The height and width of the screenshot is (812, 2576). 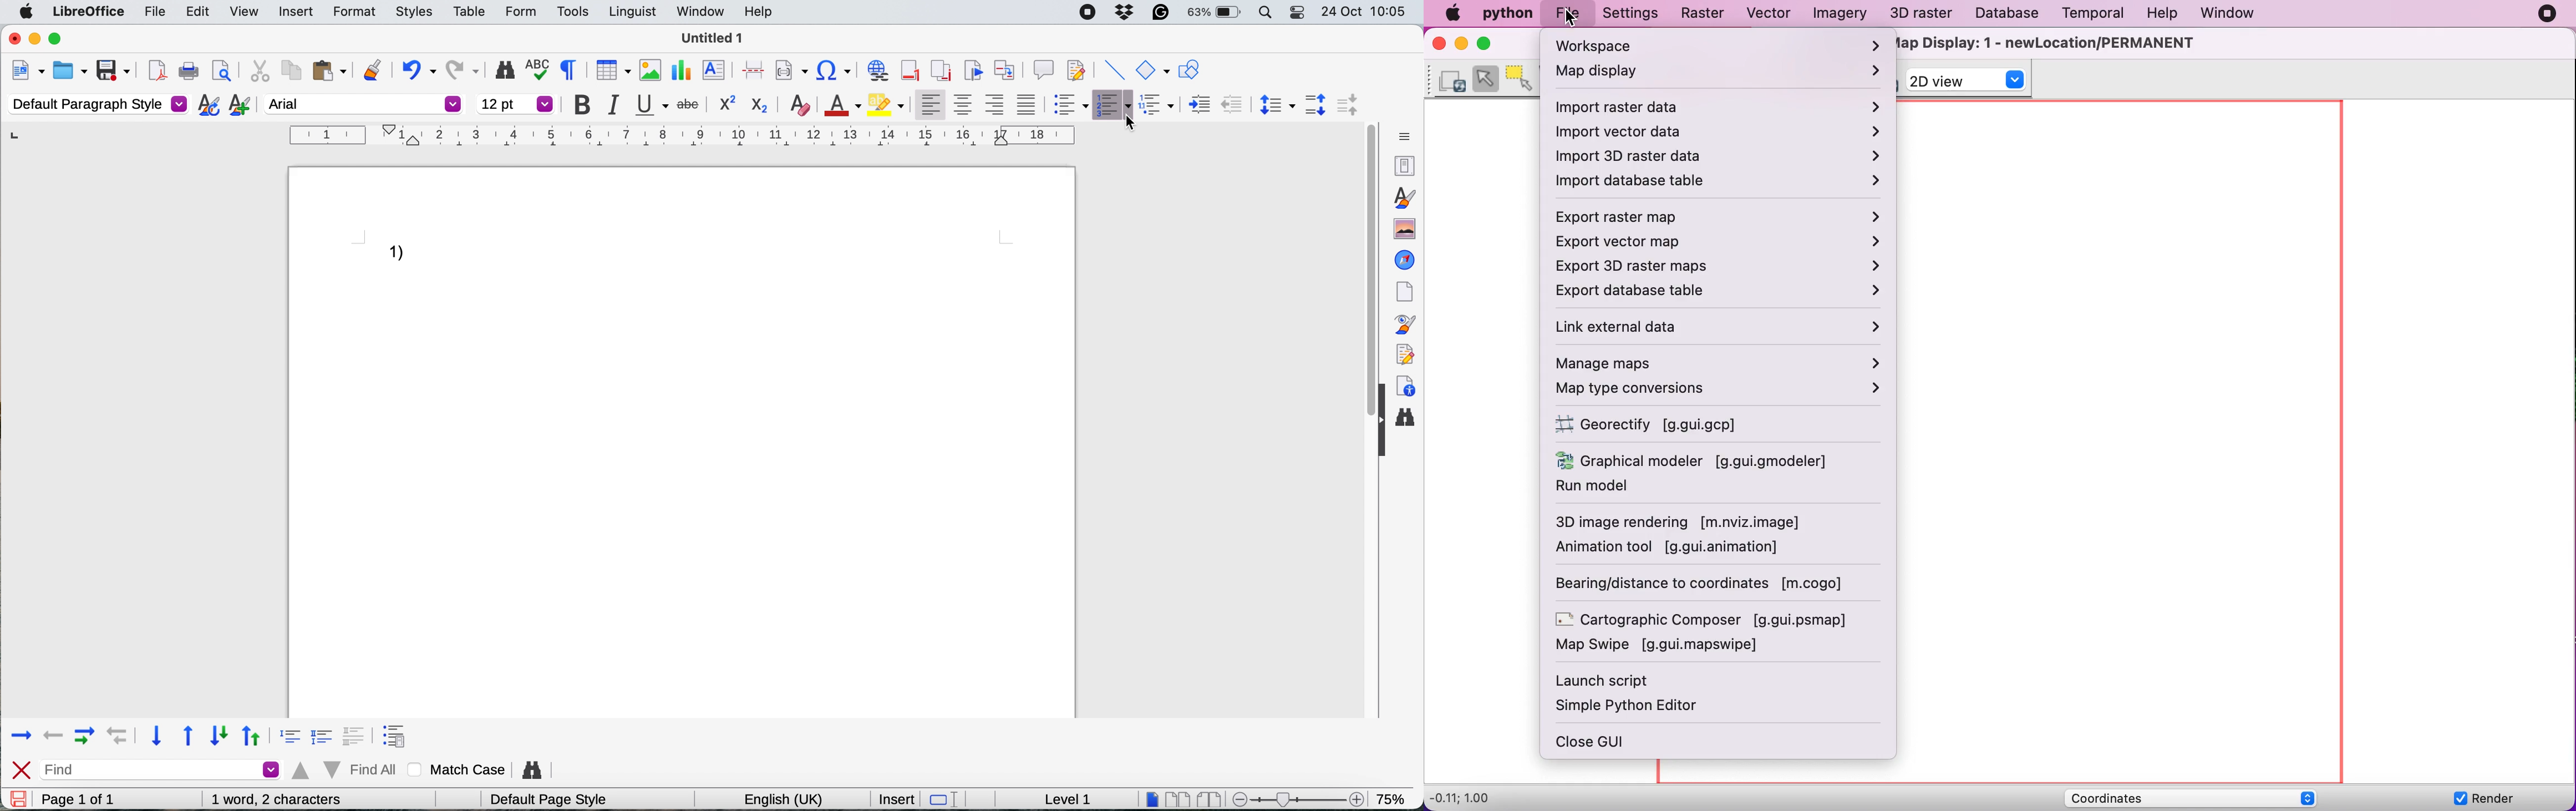 What do you see at coordinates (114, 70) in the screenshot?
I see `save` at bounding box center [114, 70].